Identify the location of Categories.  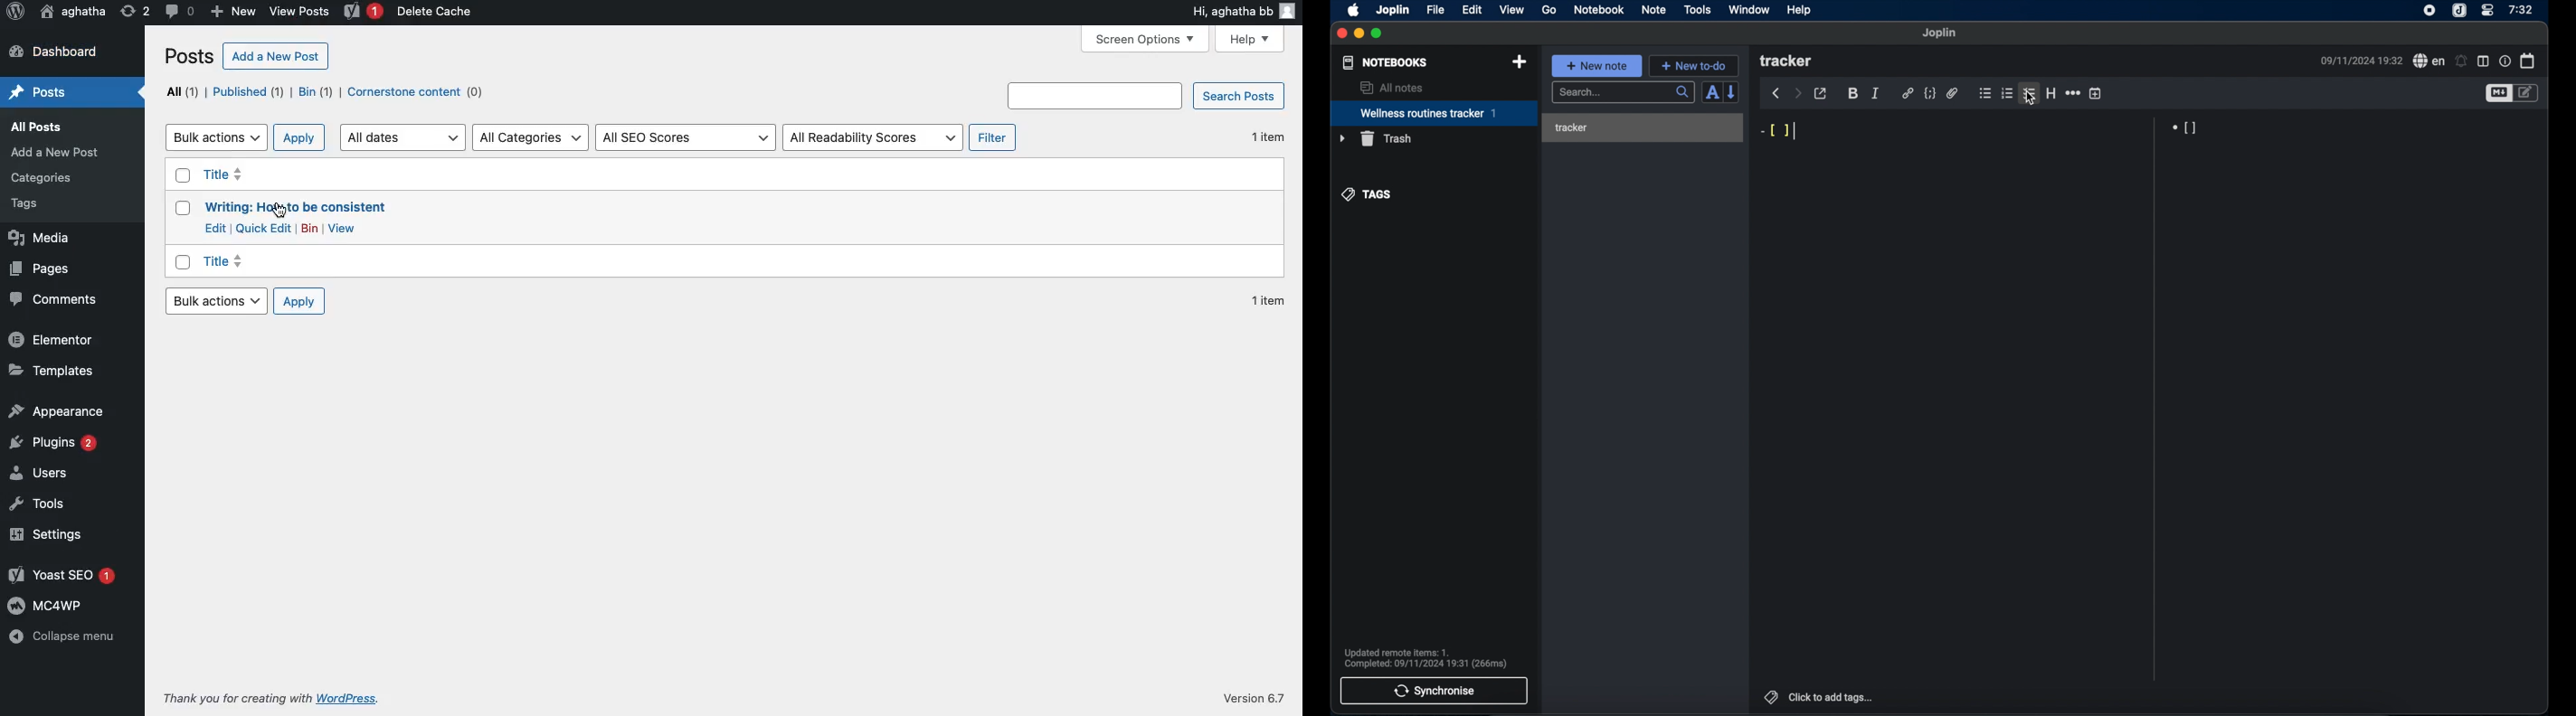
(43, 174).